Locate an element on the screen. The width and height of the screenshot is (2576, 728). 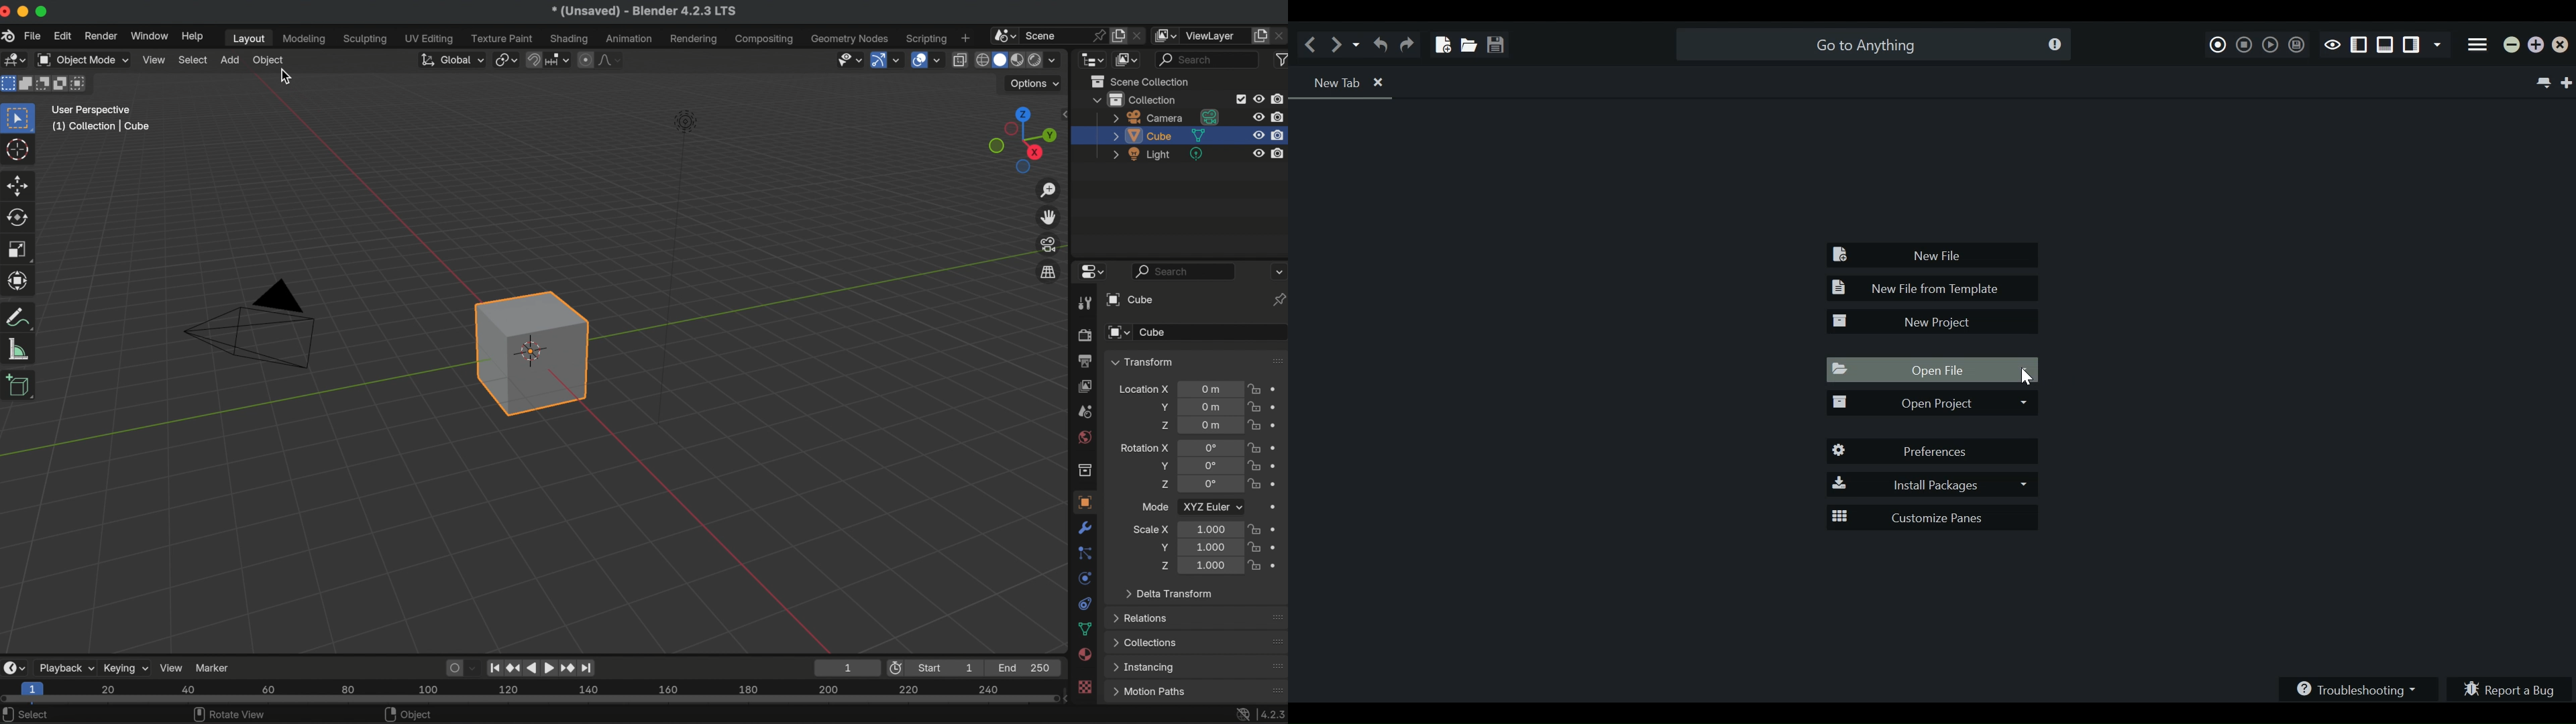
instancing is located at coordinates (1146, 668).